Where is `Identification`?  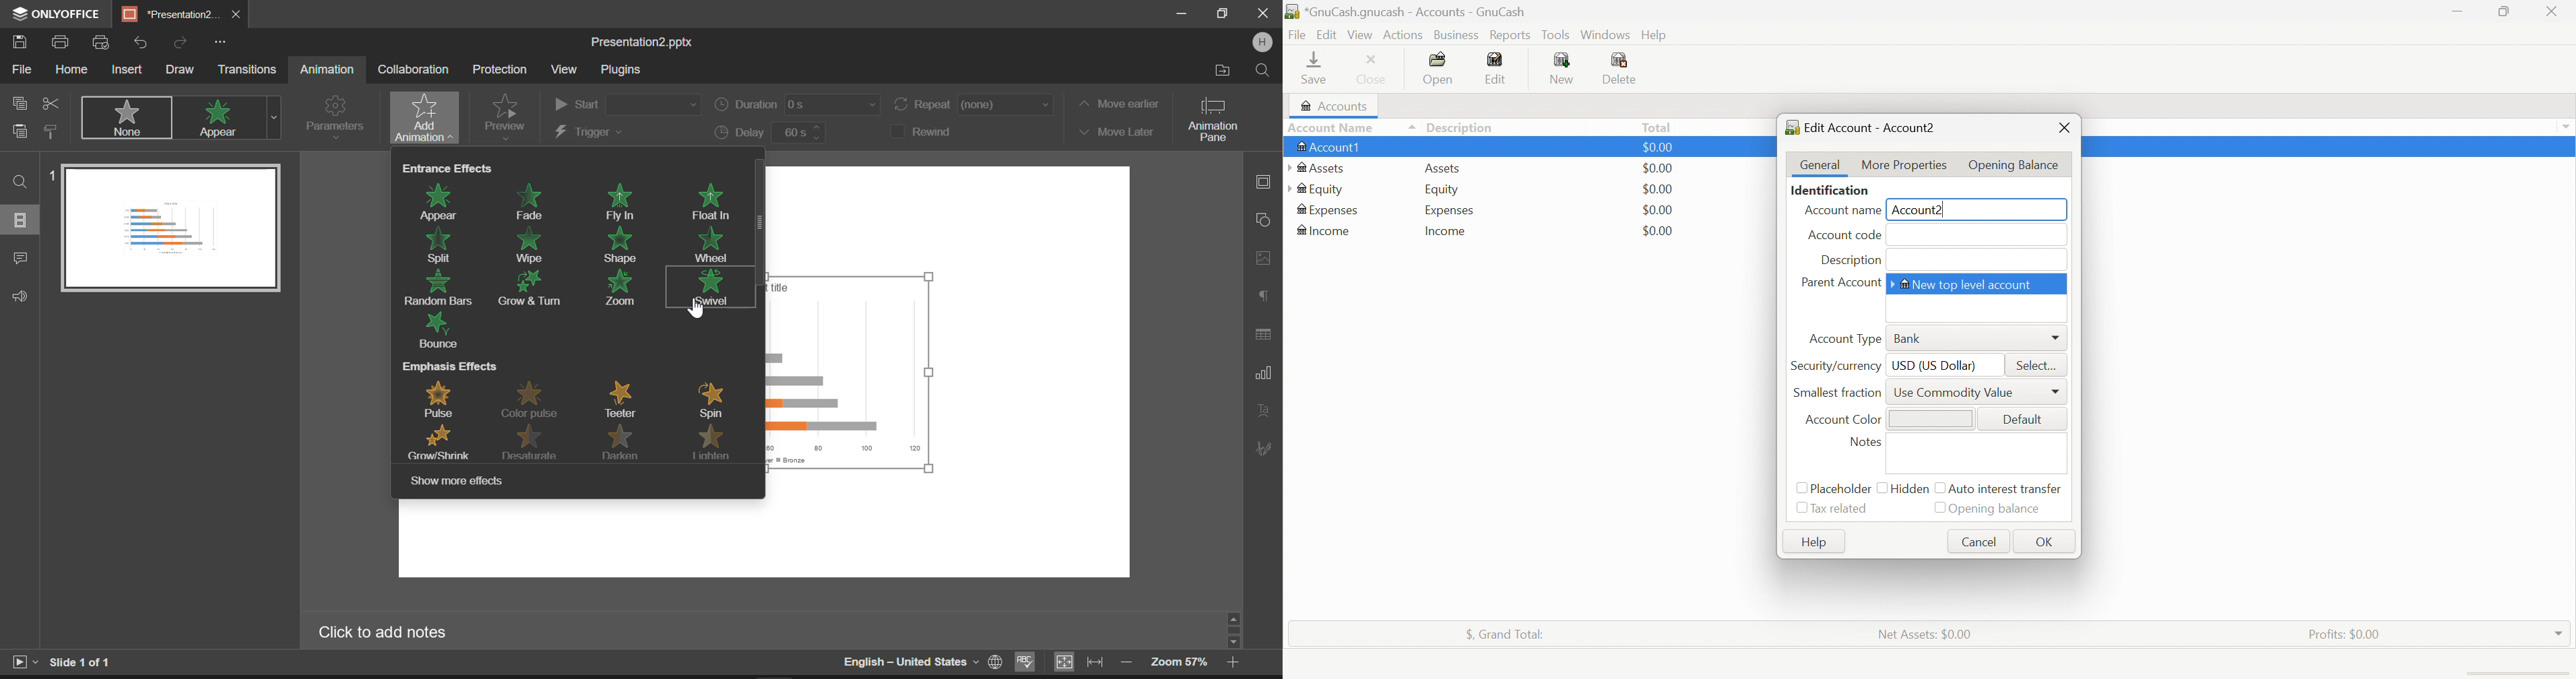
Identification is located at coordinates (1830, 192).